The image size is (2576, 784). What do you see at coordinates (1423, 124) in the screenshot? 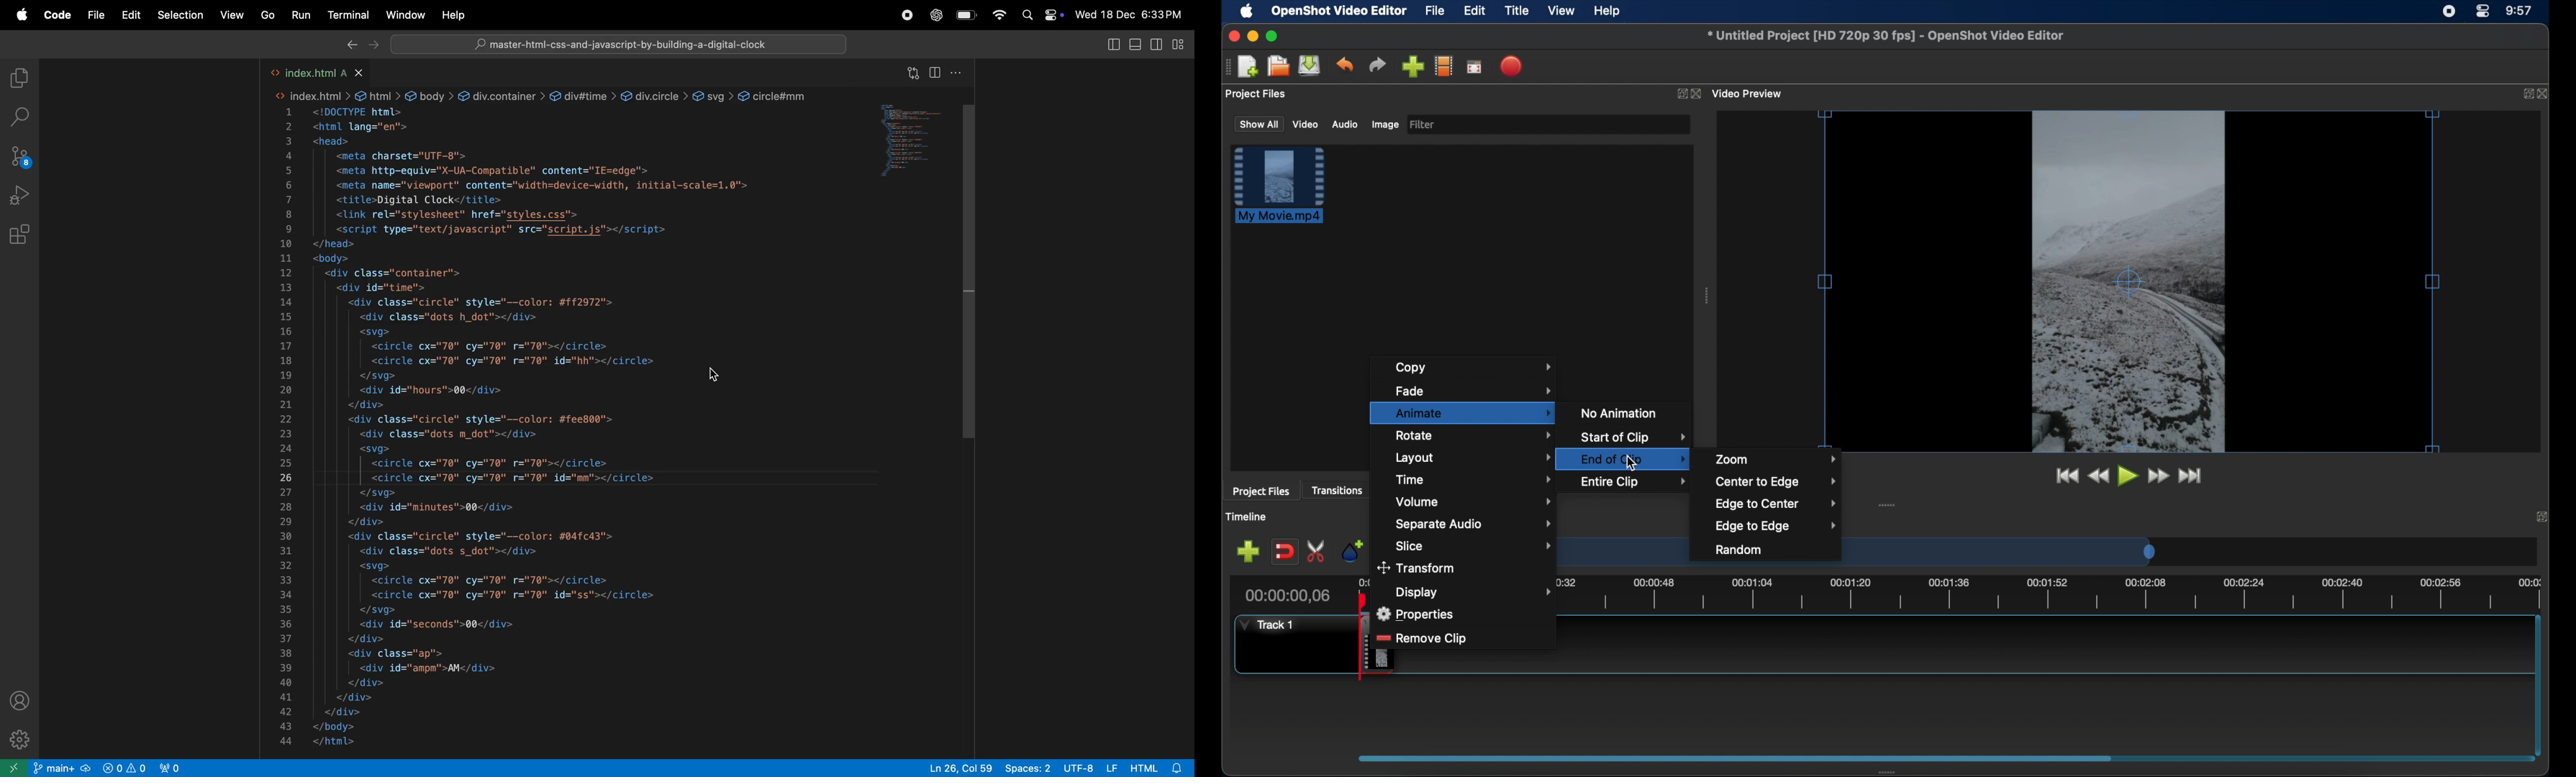
I see `filter` at bounding box center [1423, 124].